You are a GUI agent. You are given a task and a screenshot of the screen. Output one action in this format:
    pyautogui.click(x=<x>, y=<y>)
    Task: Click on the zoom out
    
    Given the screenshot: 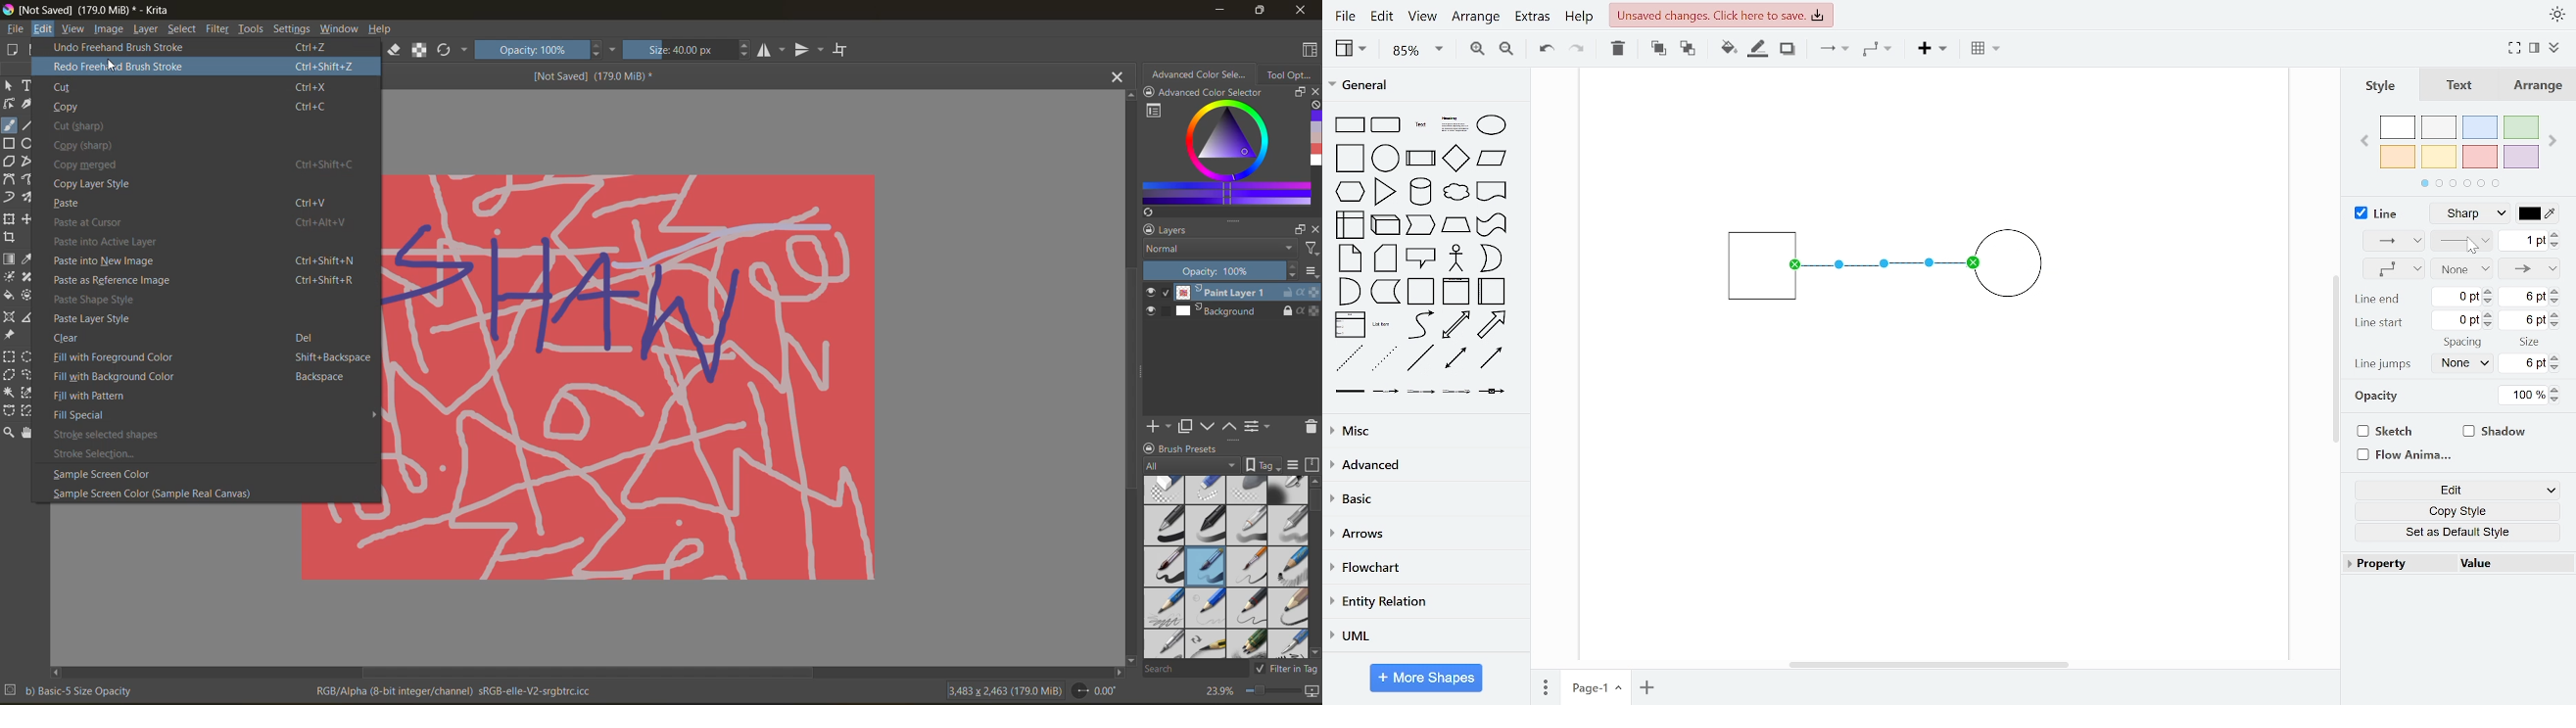 What is the action you would take?
    pyautogui.click(x=1505, y=48)
    